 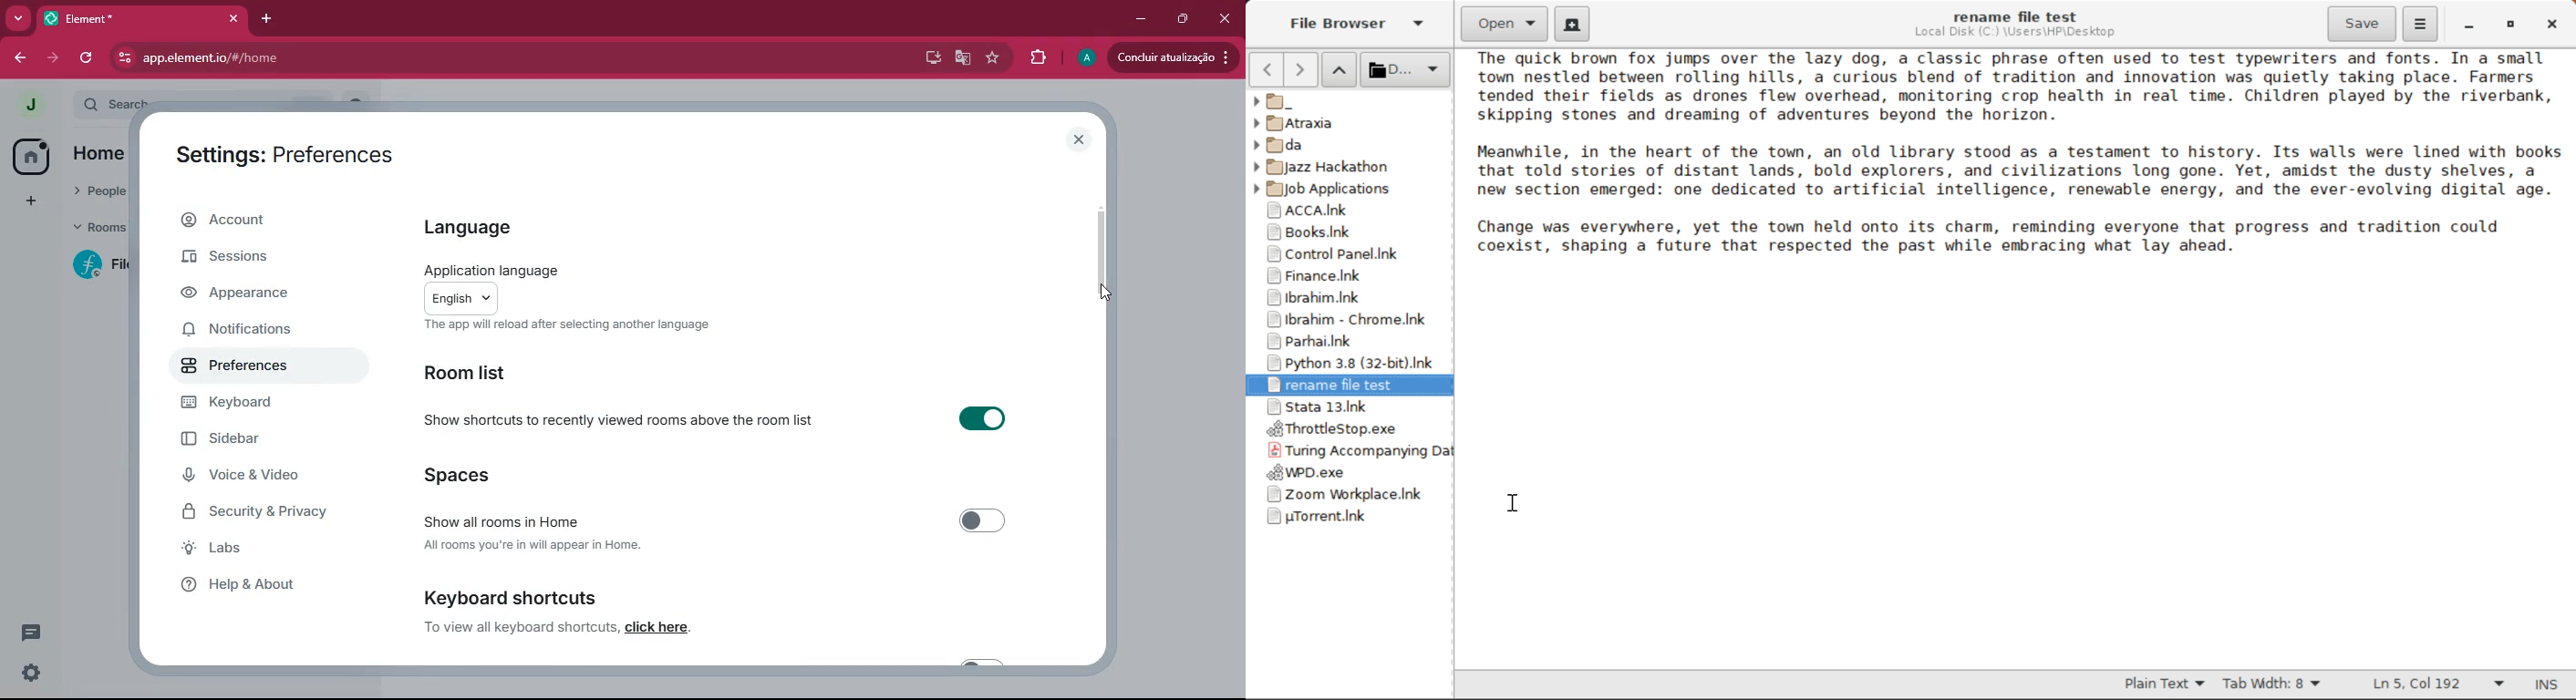 I want to click on Sample text about a town., so click(x=2020, y=177).